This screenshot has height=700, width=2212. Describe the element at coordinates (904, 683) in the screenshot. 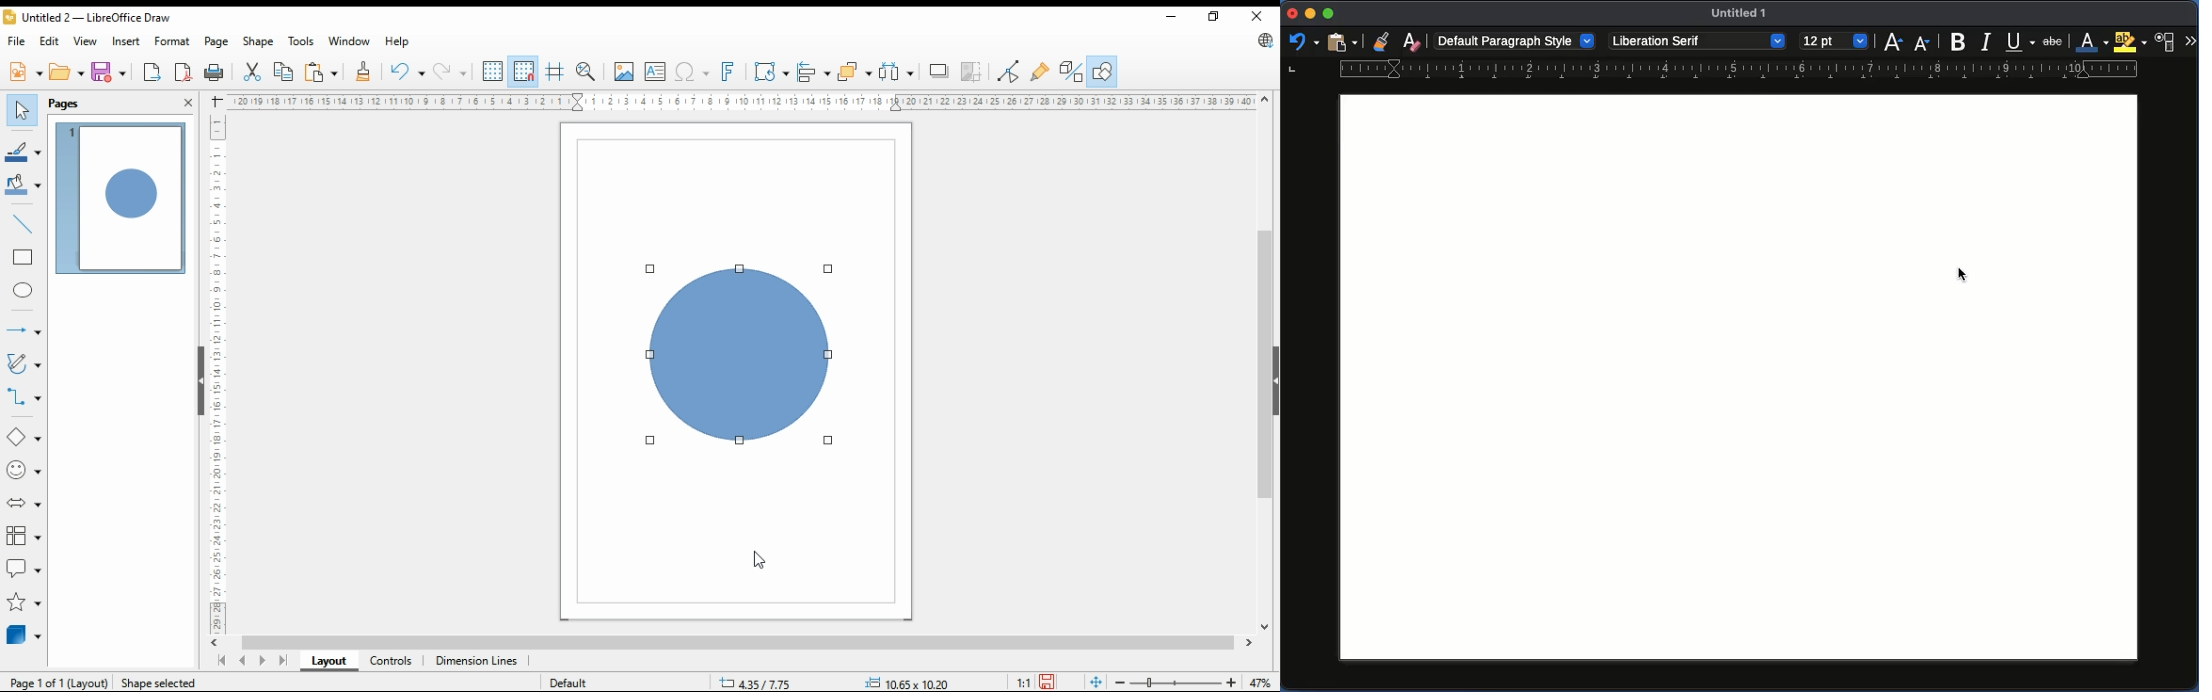

I see `0.00x0.00` at that location.